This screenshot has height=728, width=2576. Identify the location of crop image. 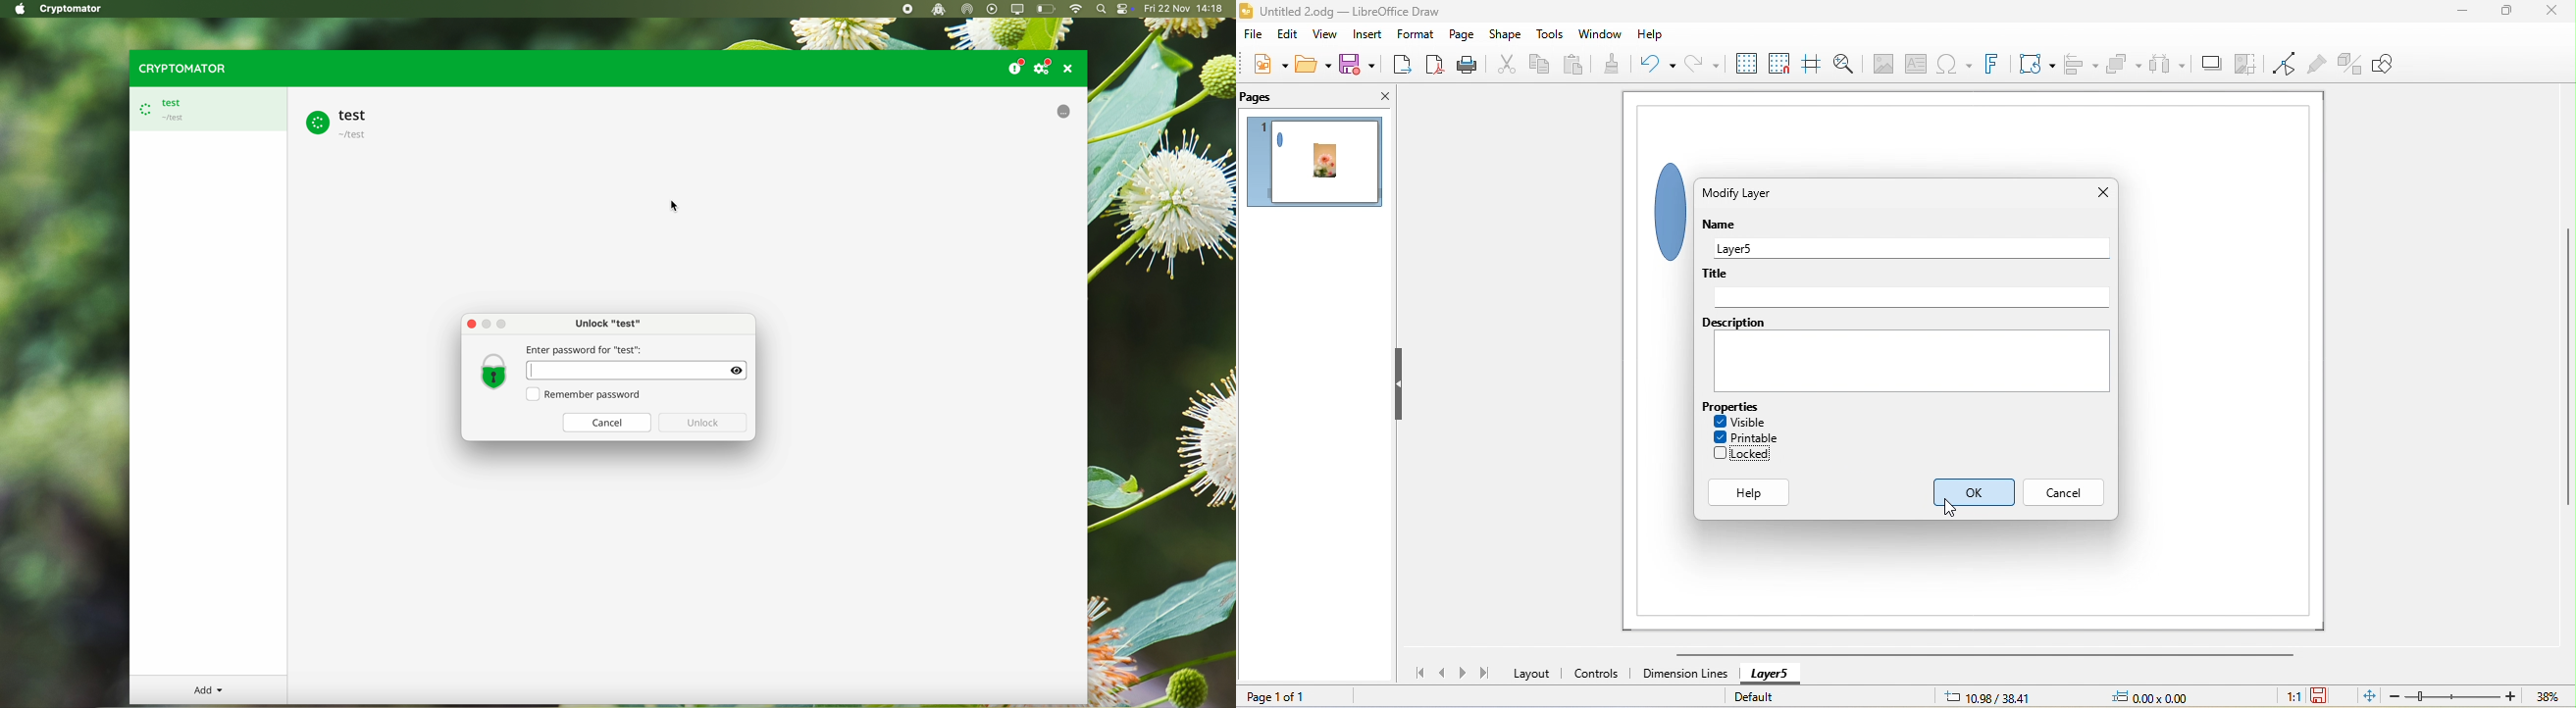
(2246, 65).